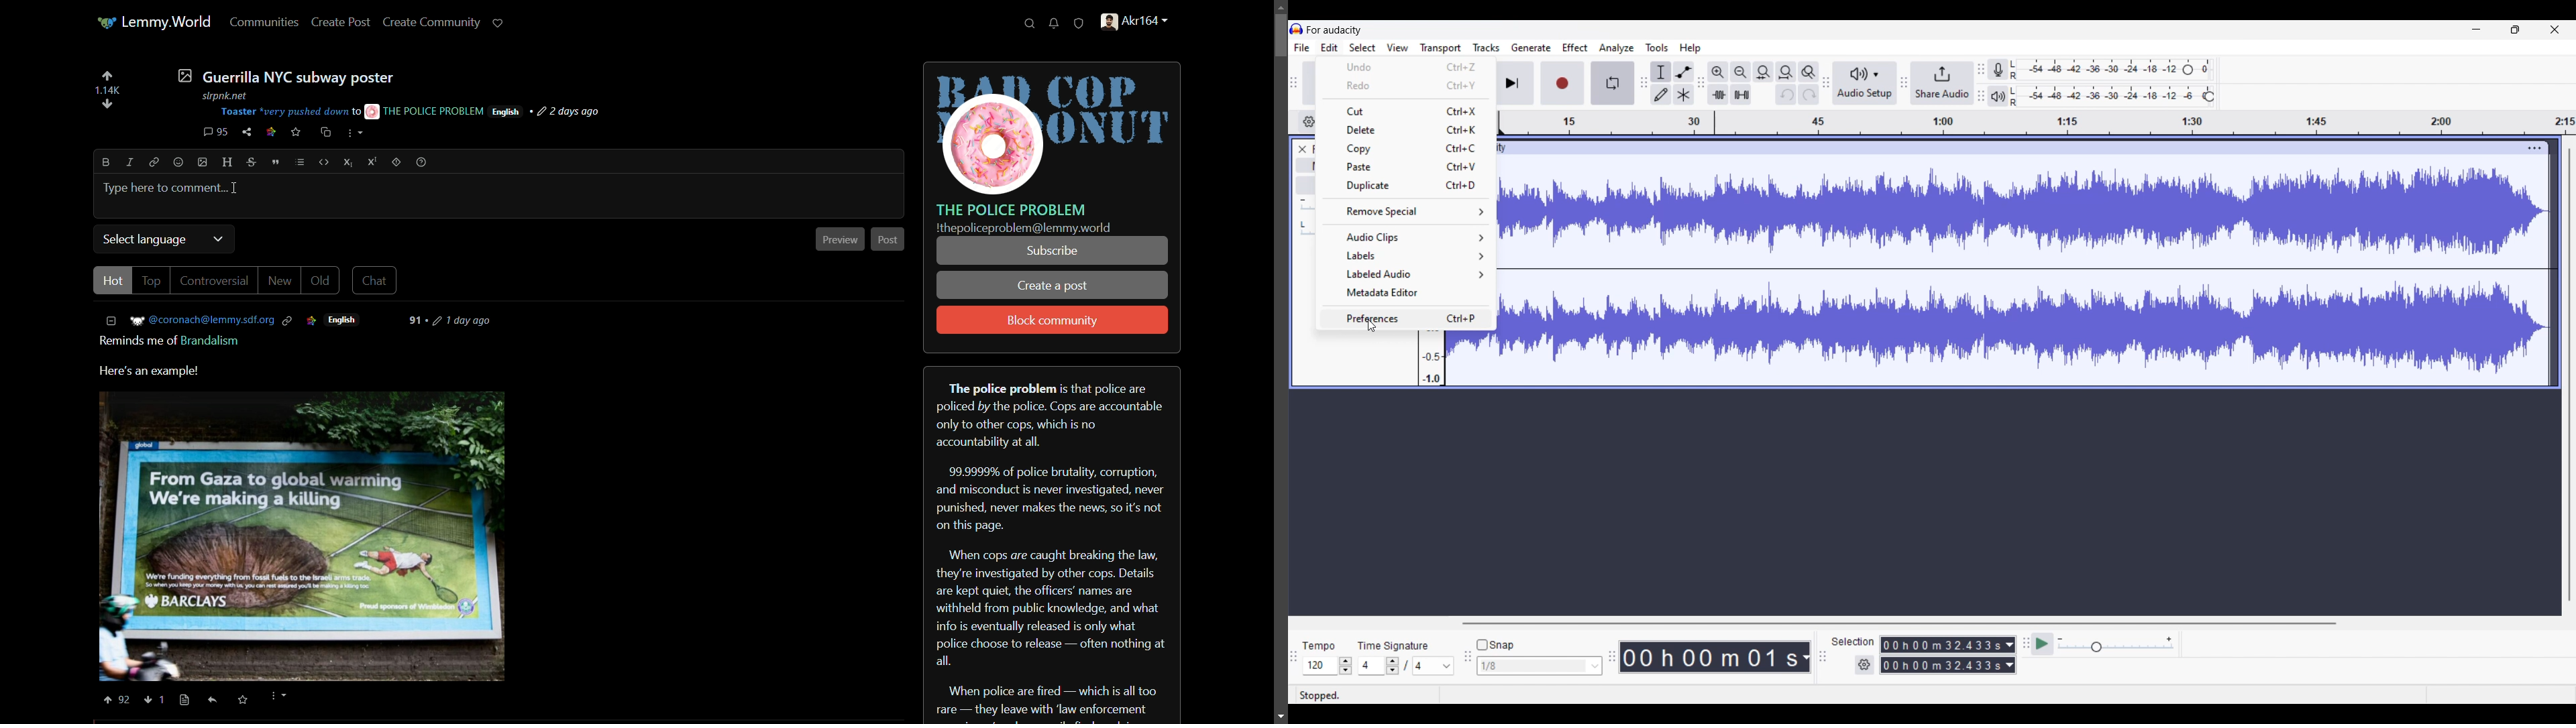  Describe the element at coordinates (1053, 287) in the screenshot. I see `create a post` at that location.